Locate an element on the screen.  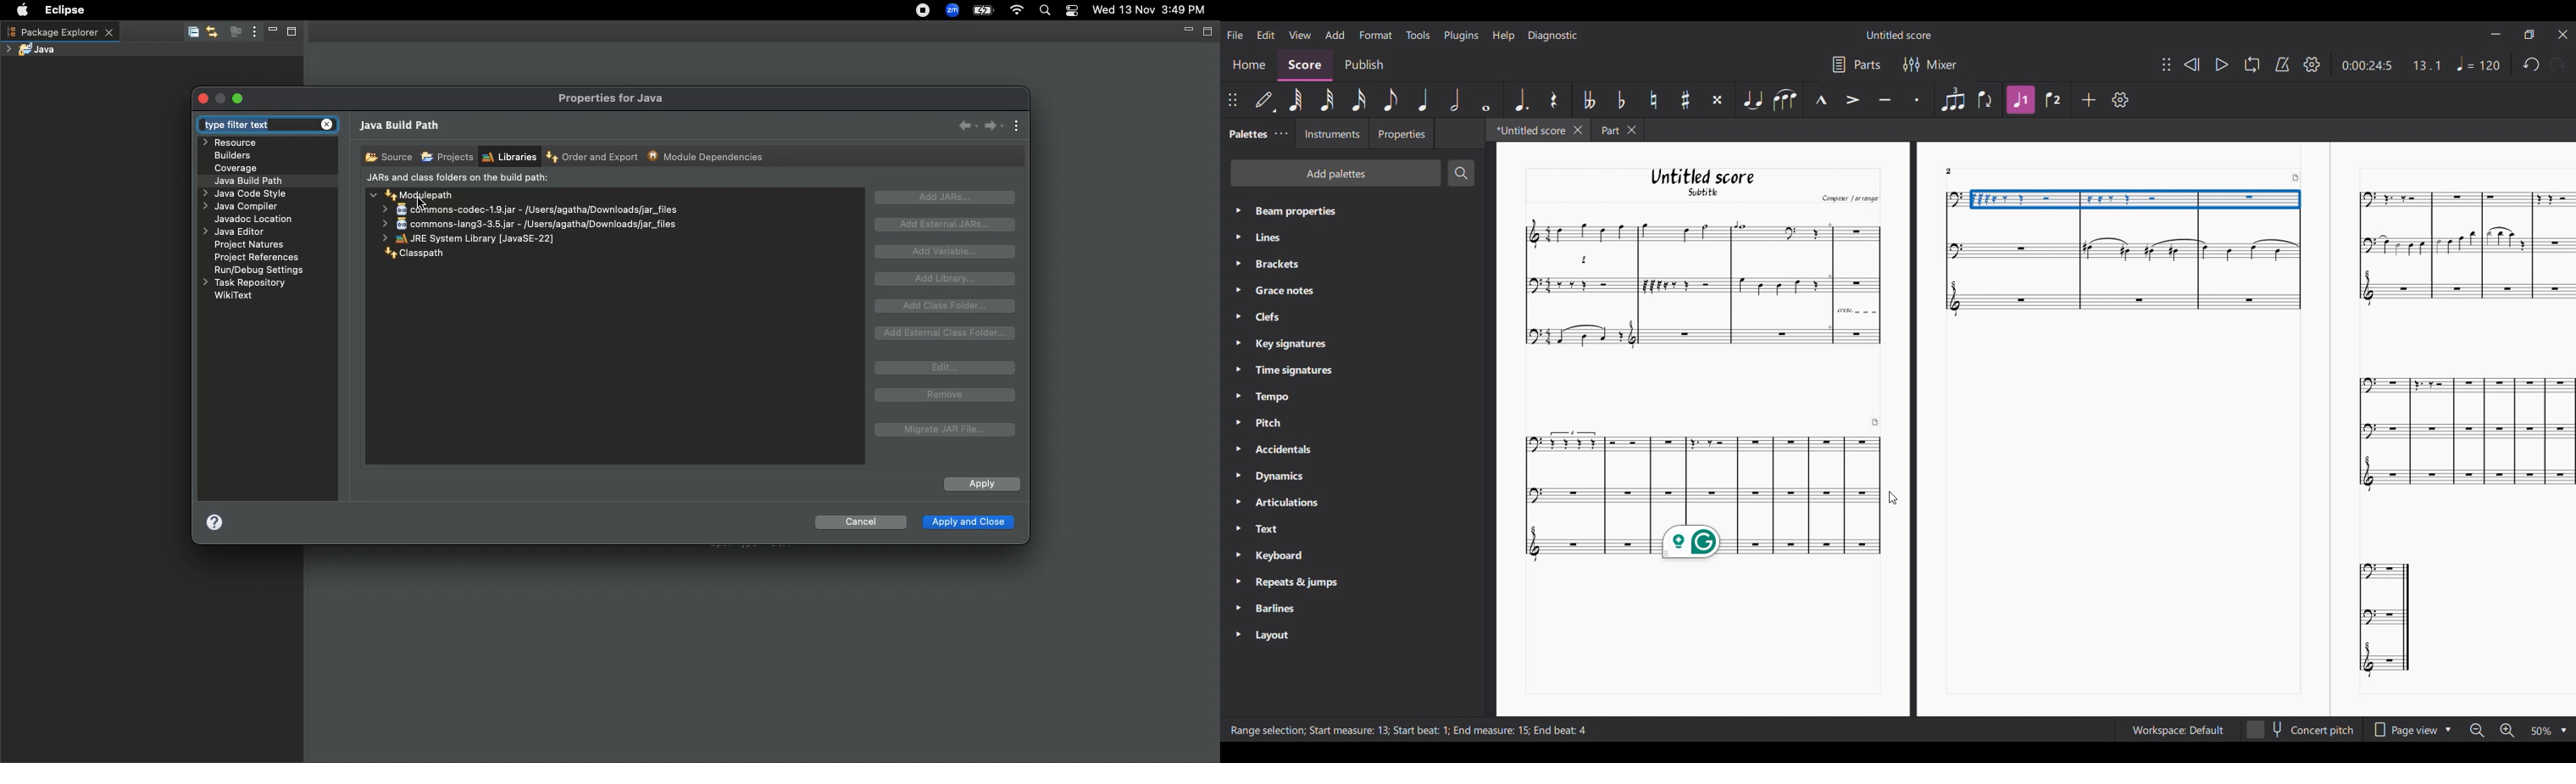
Slur is located at coordinates (1785, 100).